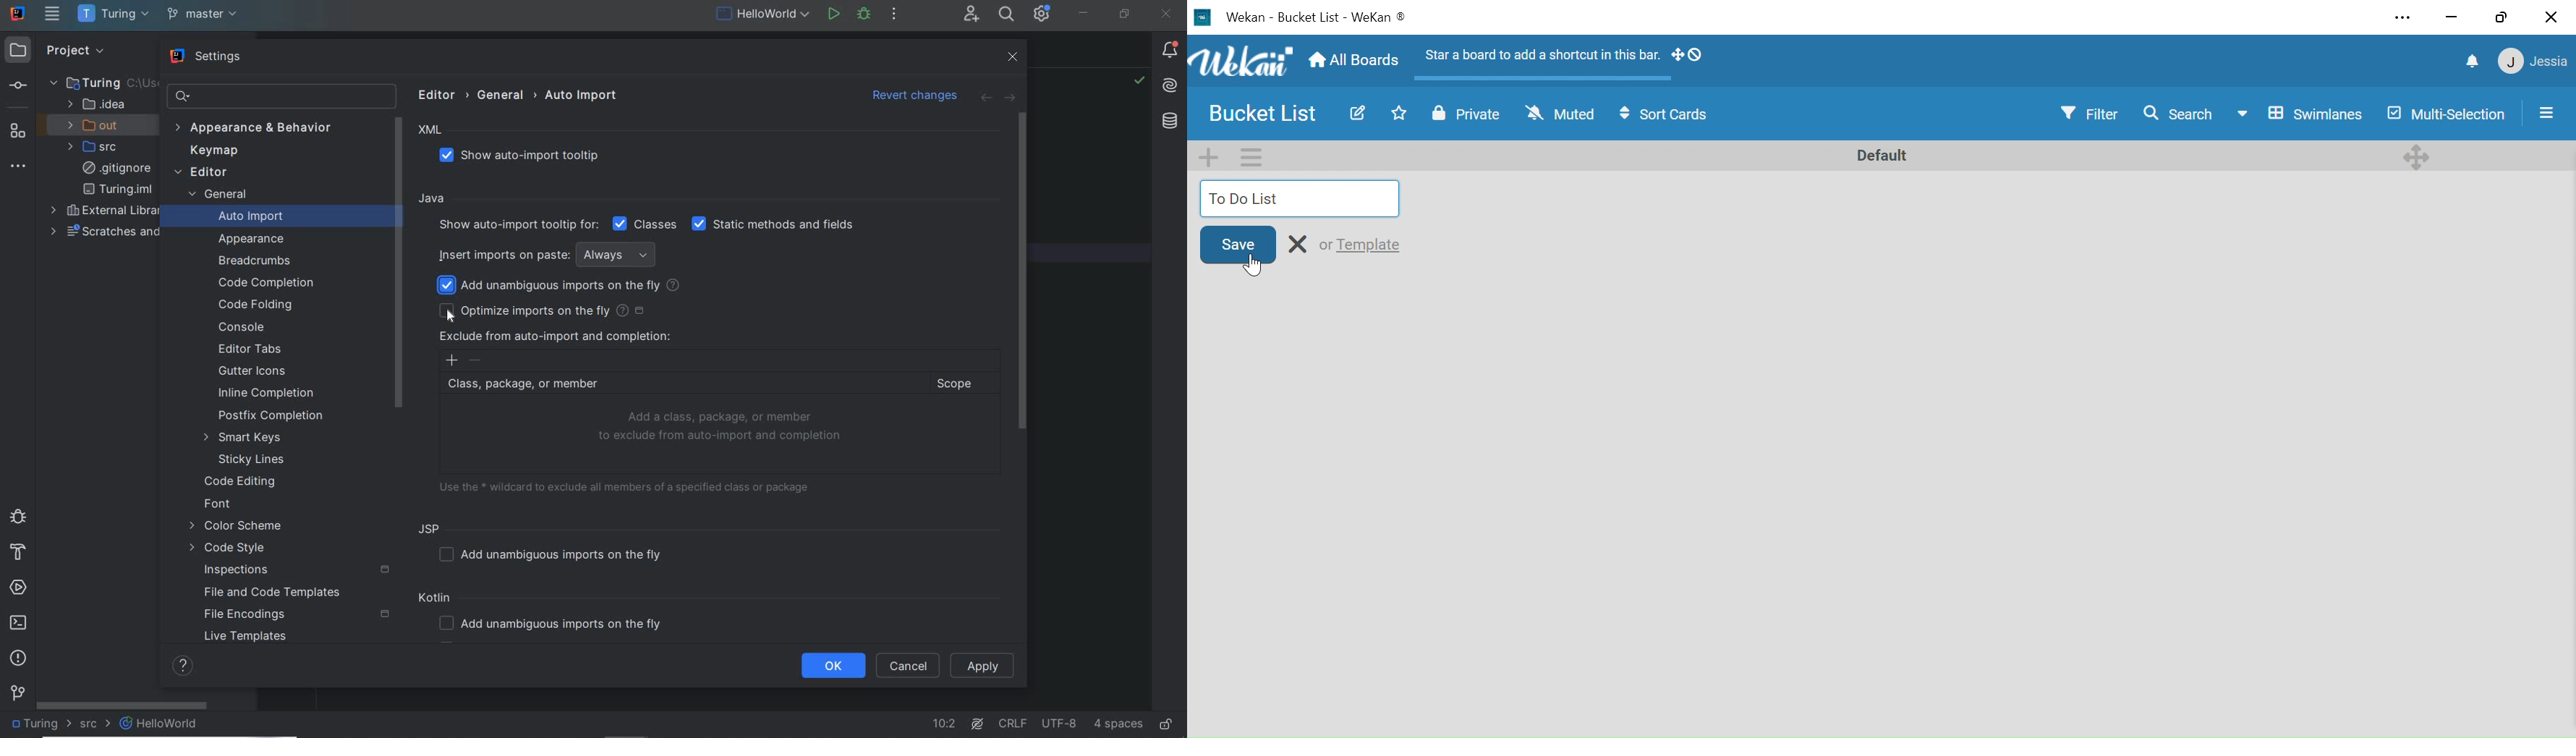  I want to click on CODE WITH ME, so click(970, 15).